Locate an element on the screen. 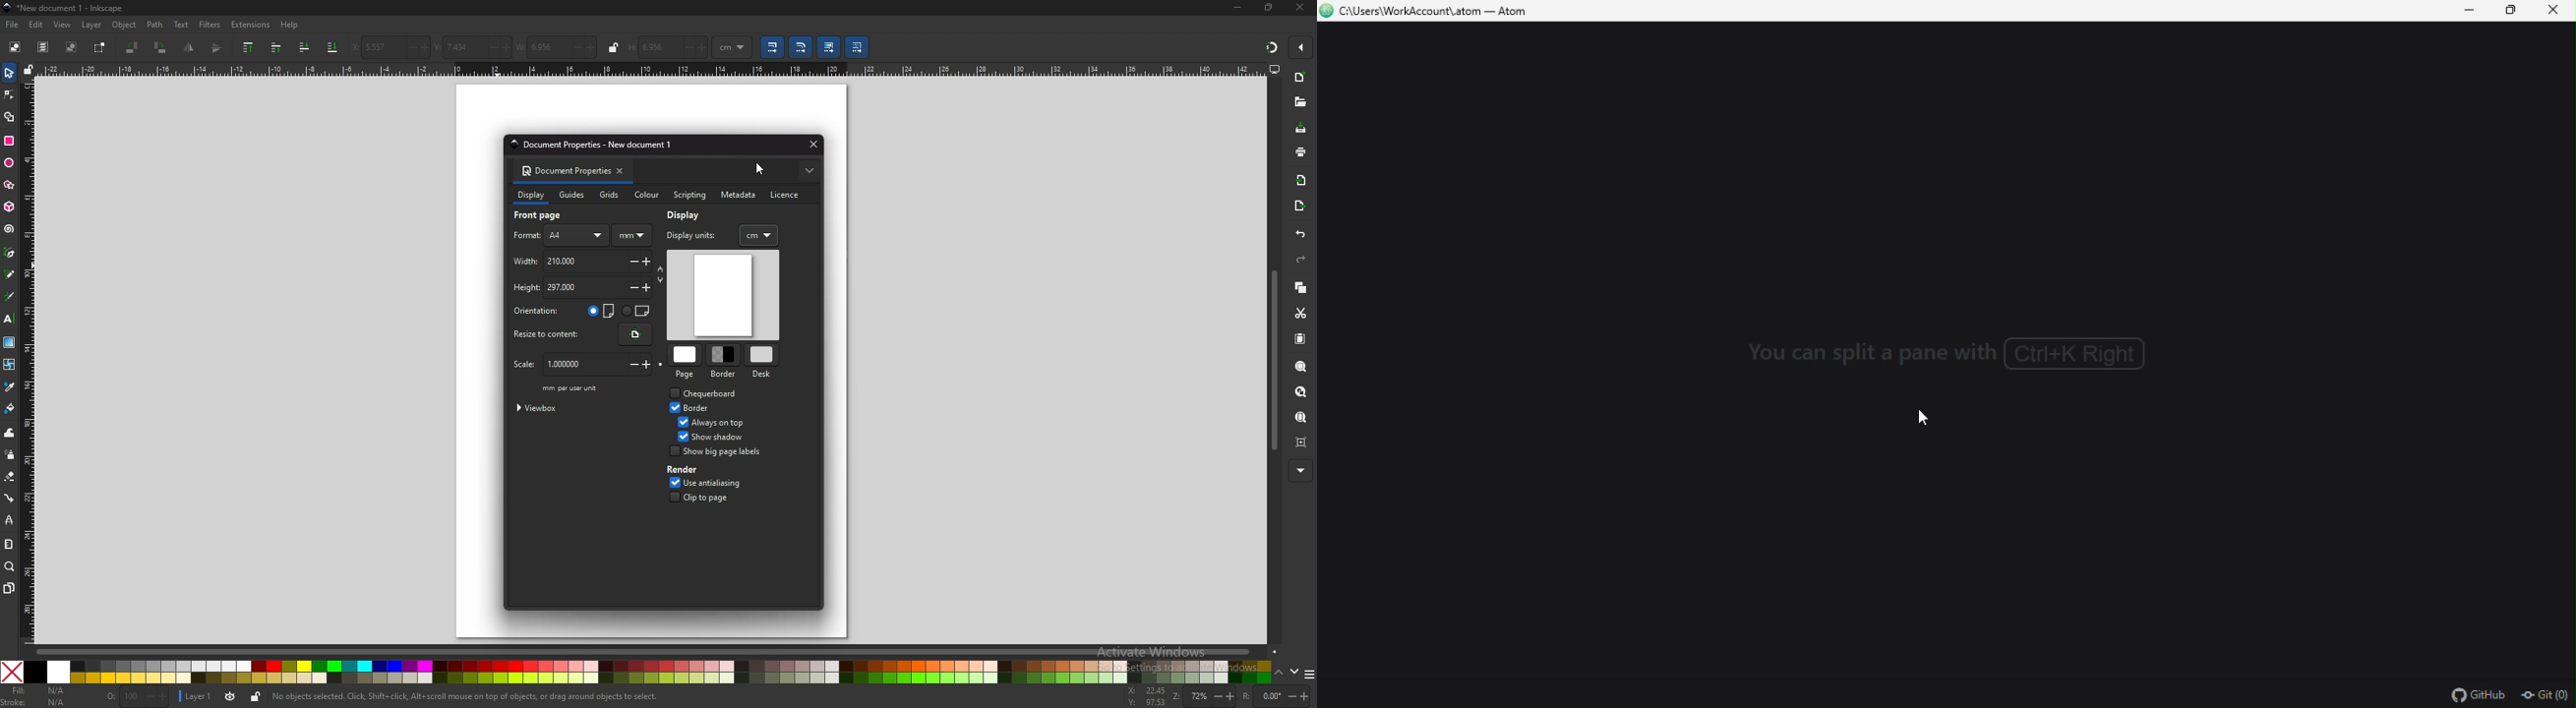  move patterns is located at coordinates (859, 47).